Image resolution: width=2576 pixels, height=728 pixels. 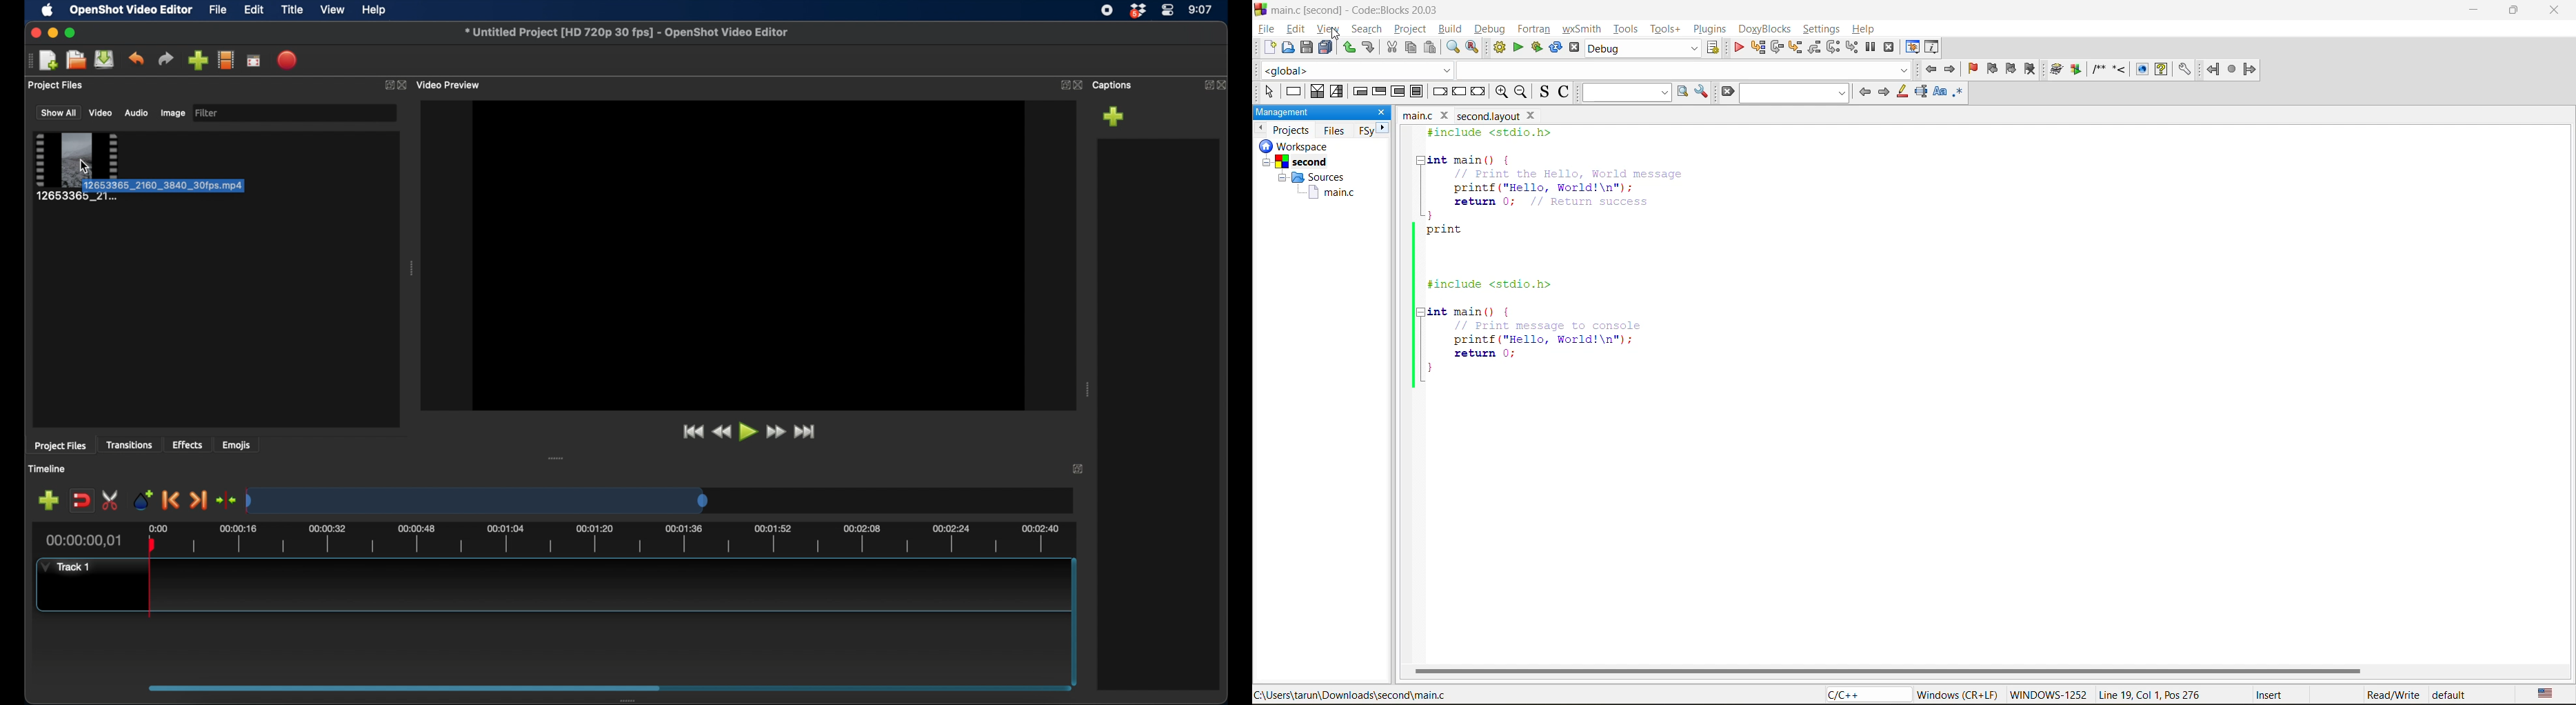 What do you see at coordinates (72, 33) in the screenshot?
I see `maximize` at bounding box center [72, 33].